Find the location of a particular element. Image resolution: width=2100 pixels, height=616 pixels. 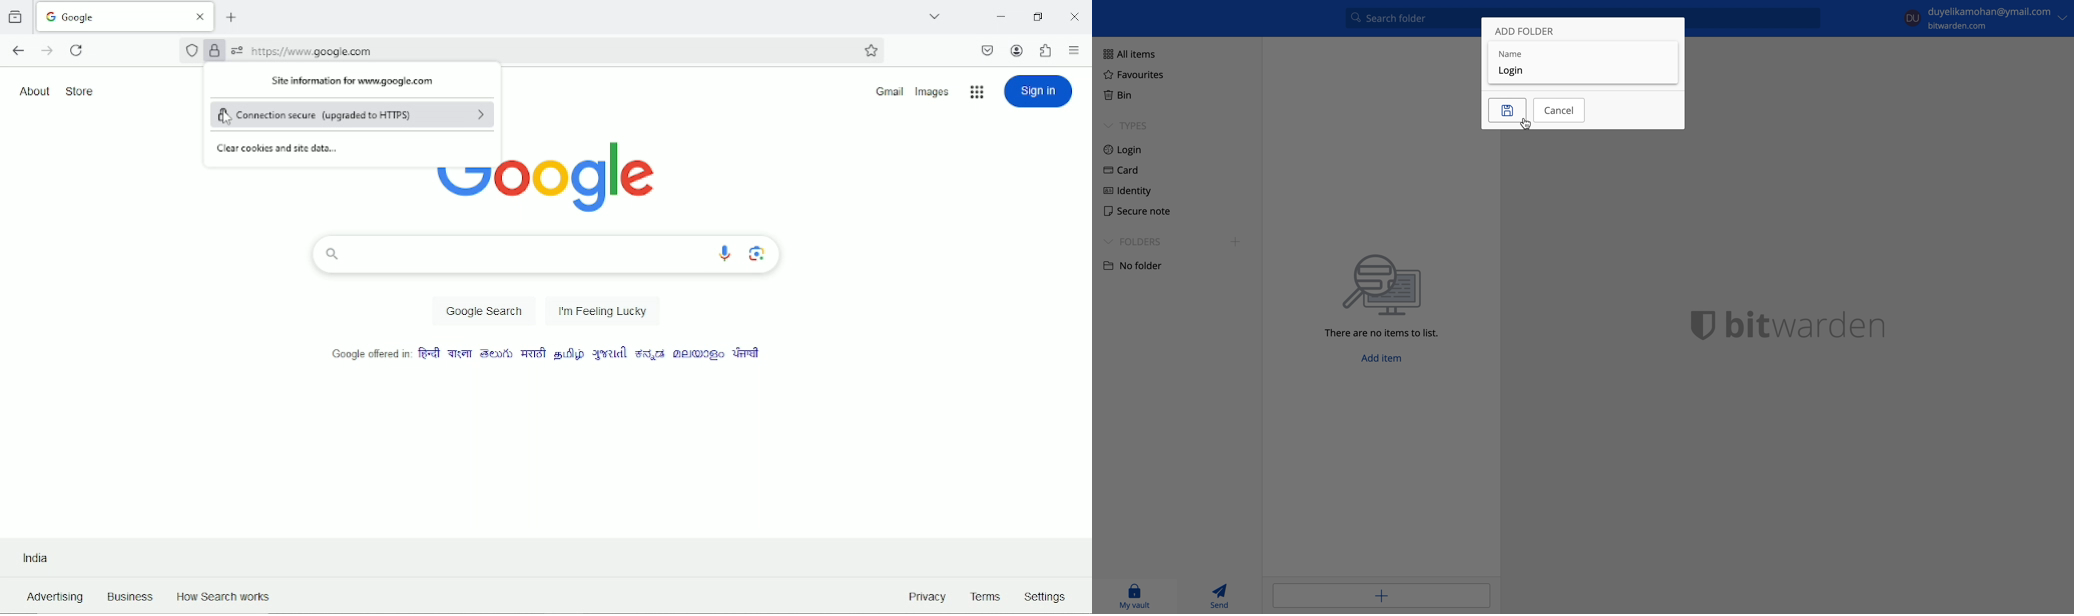

favourites is located at coordinates (1134, 75).